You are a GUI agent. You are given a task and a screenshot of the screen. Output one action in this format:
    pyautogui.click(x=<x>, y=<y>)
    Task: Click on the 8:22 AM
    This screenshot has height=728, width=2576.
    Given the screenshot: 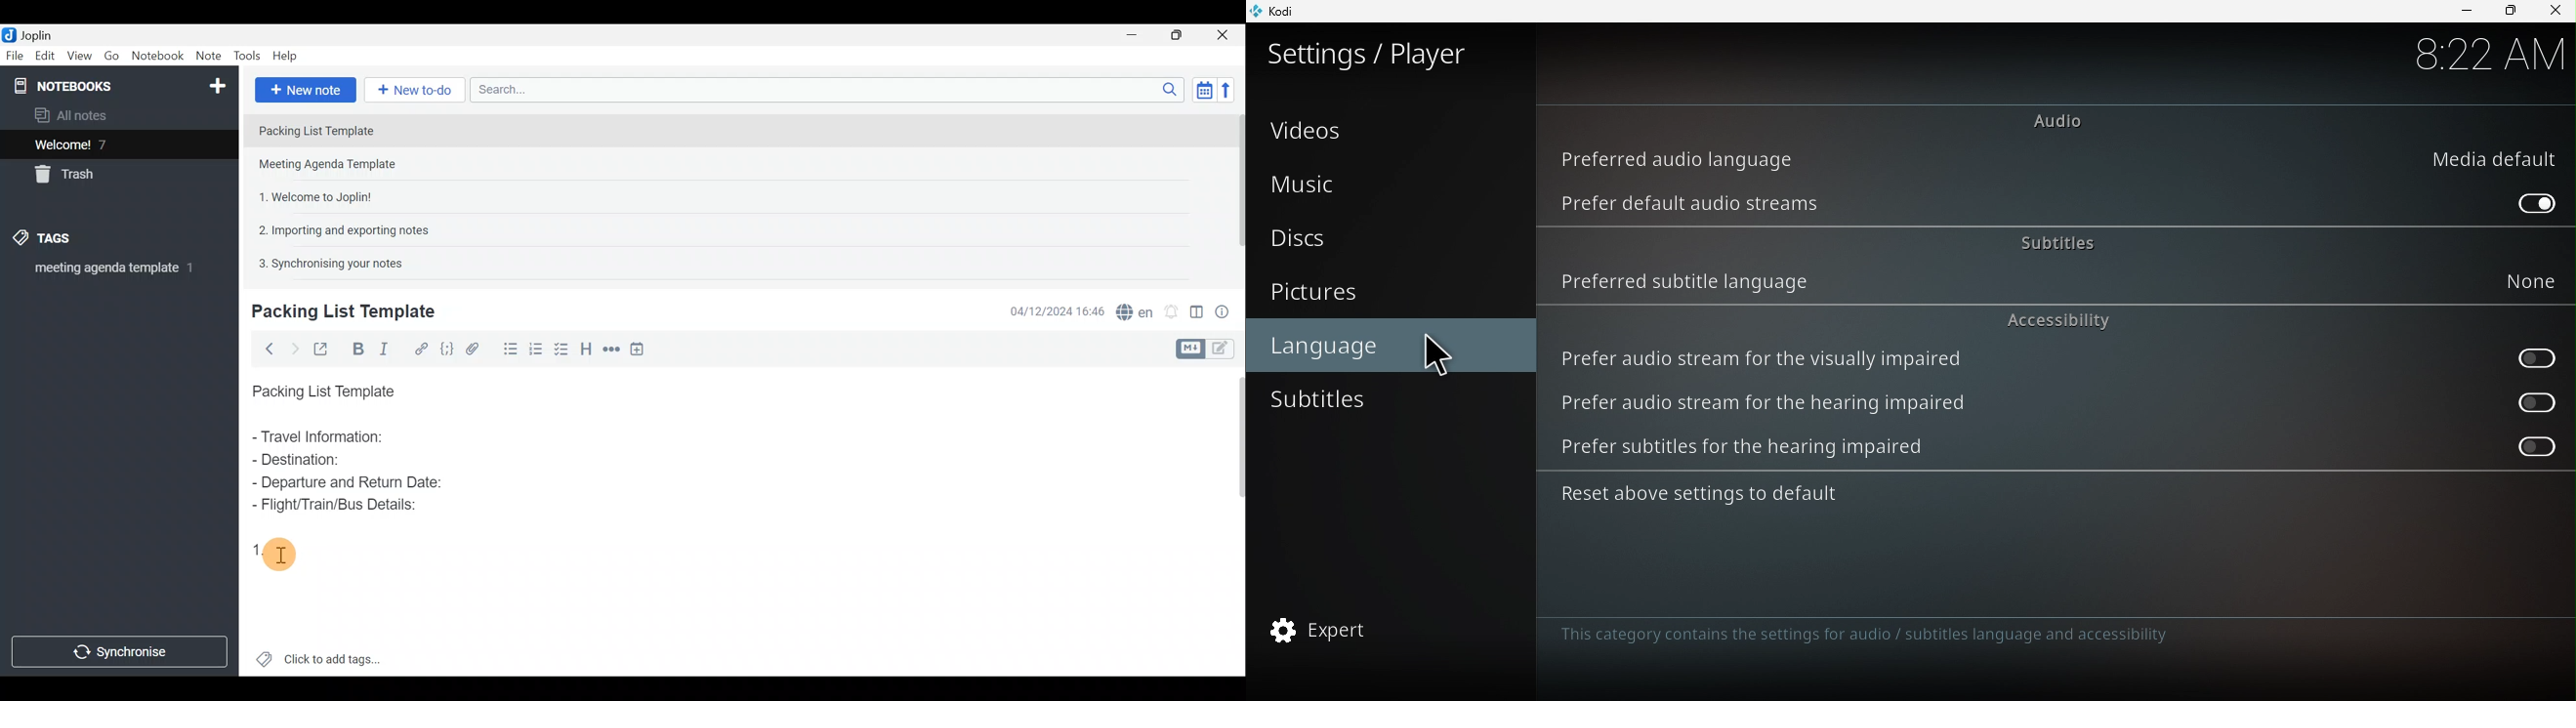 What is the action you would take?
    pyautogui.click(x=2487, y=55)
    